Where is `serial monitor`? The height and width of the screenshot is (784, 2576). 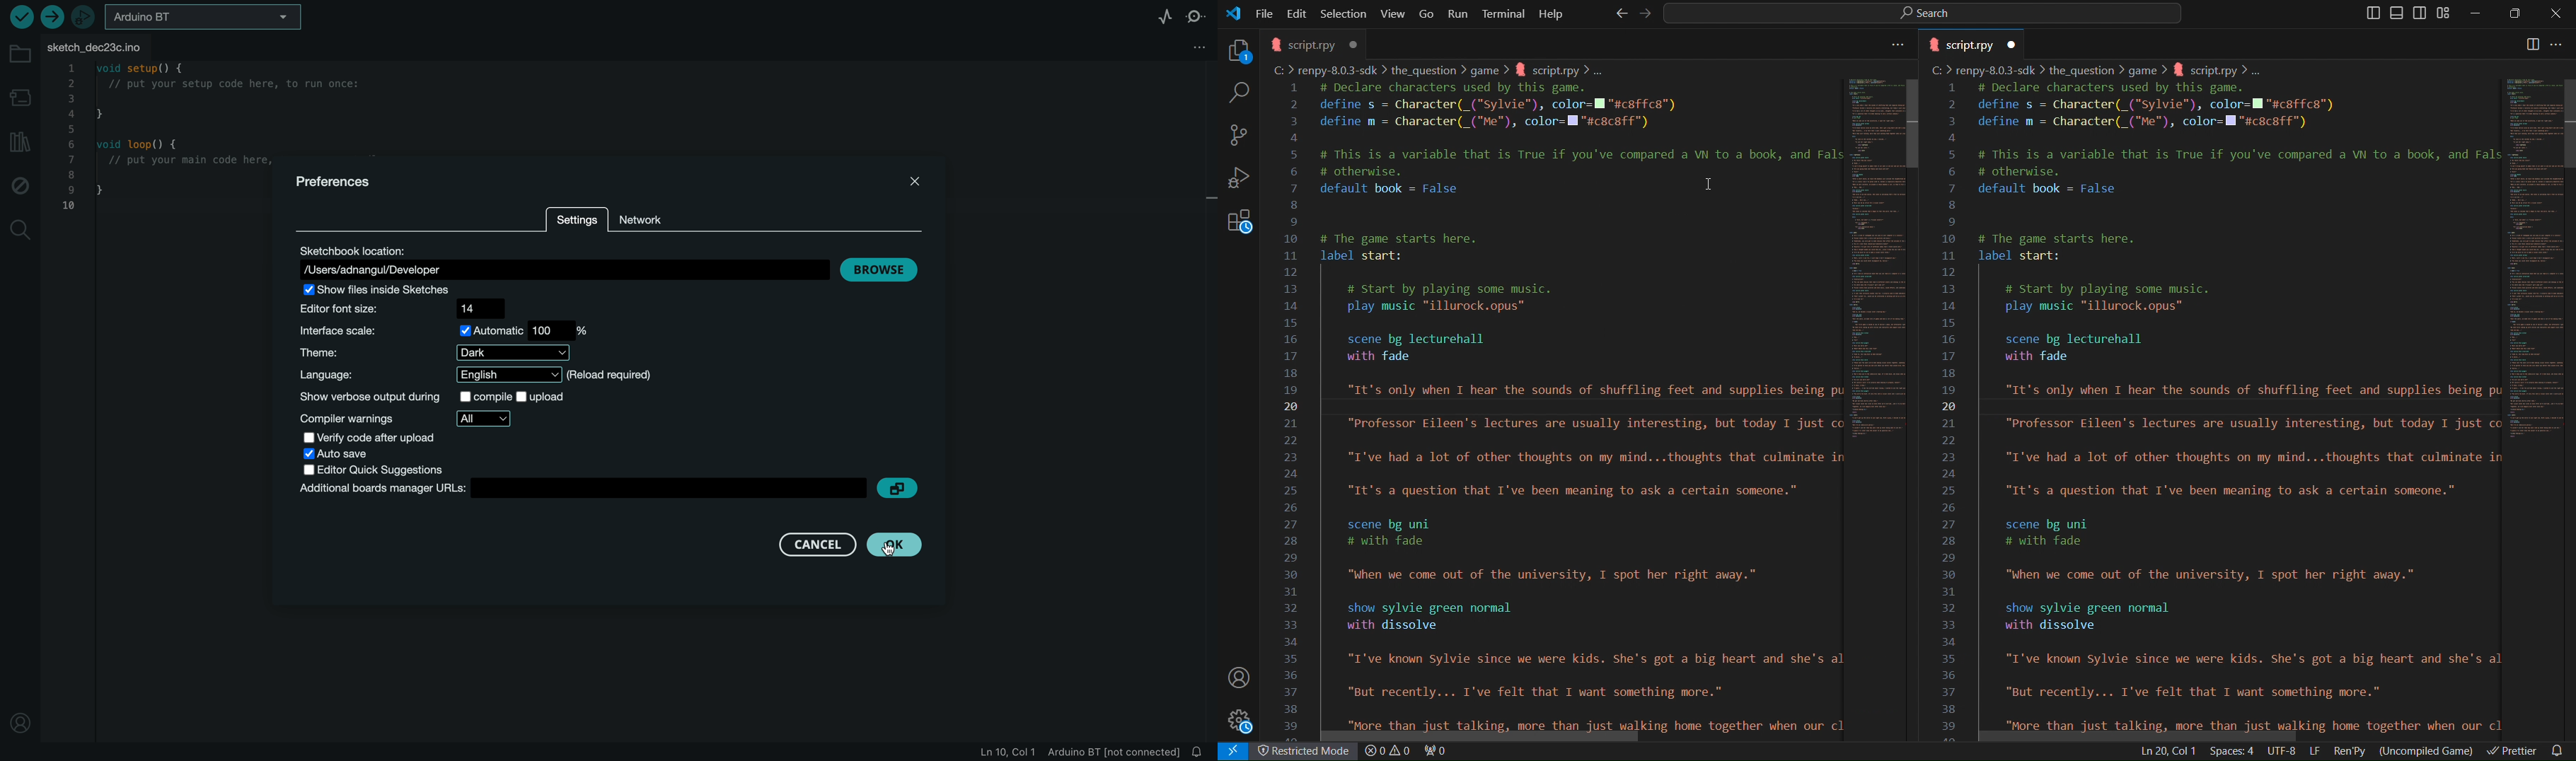 serial monitor is located at coordinates (1194, 15).